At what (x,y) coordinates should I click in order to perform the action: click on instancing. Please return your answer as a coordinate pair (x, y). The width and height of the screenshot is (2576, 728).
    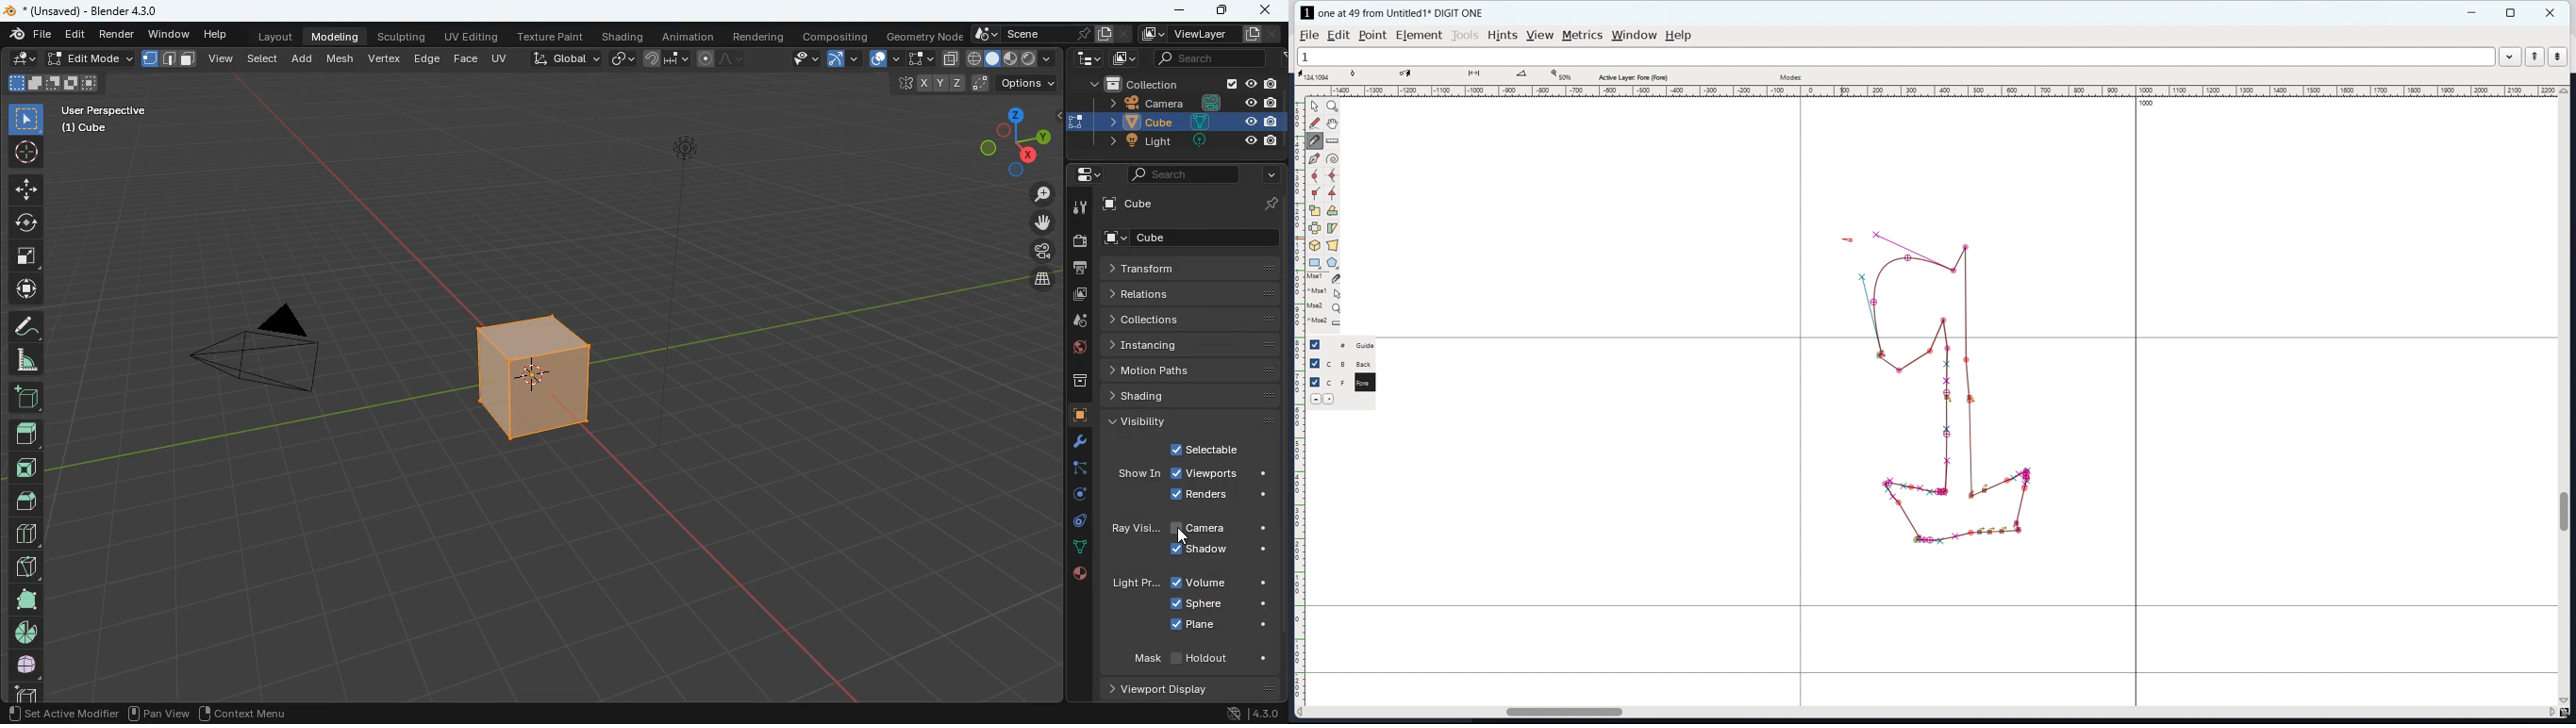
    Looking at the image, I should click on (1186, 345).